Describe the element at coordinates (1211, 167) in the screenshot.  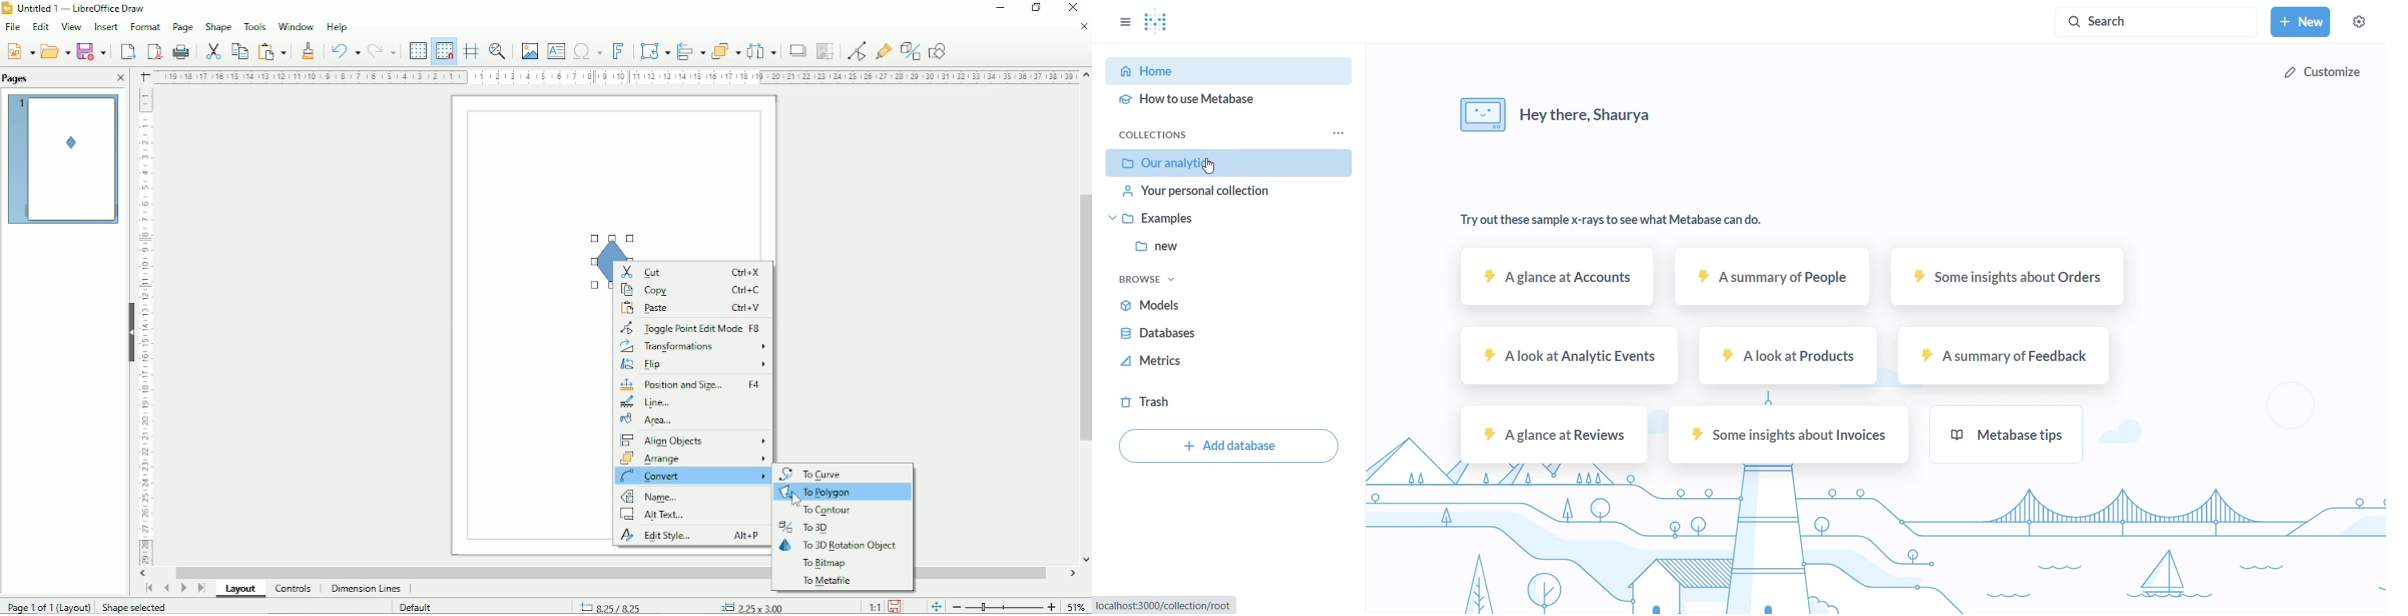
I see `cursor` at that location.